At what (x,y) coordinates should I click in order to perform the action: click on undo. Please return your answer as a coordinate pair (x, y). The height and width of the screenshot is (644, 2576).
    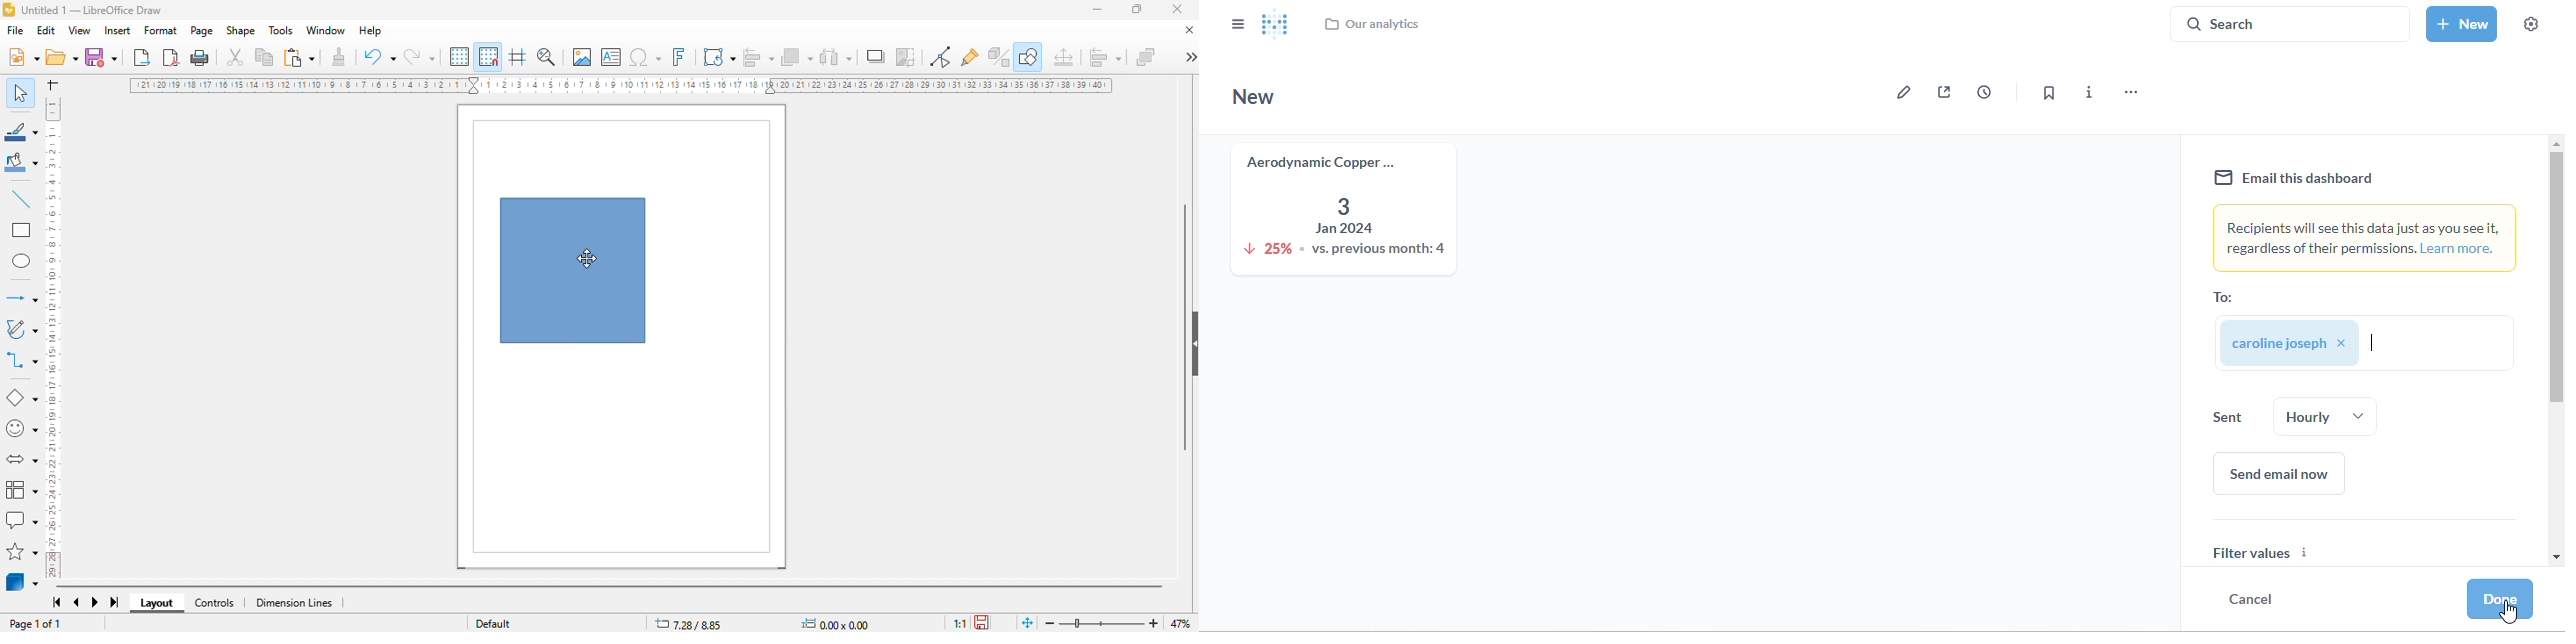
    Looking at the image, I should click on (380, 56).